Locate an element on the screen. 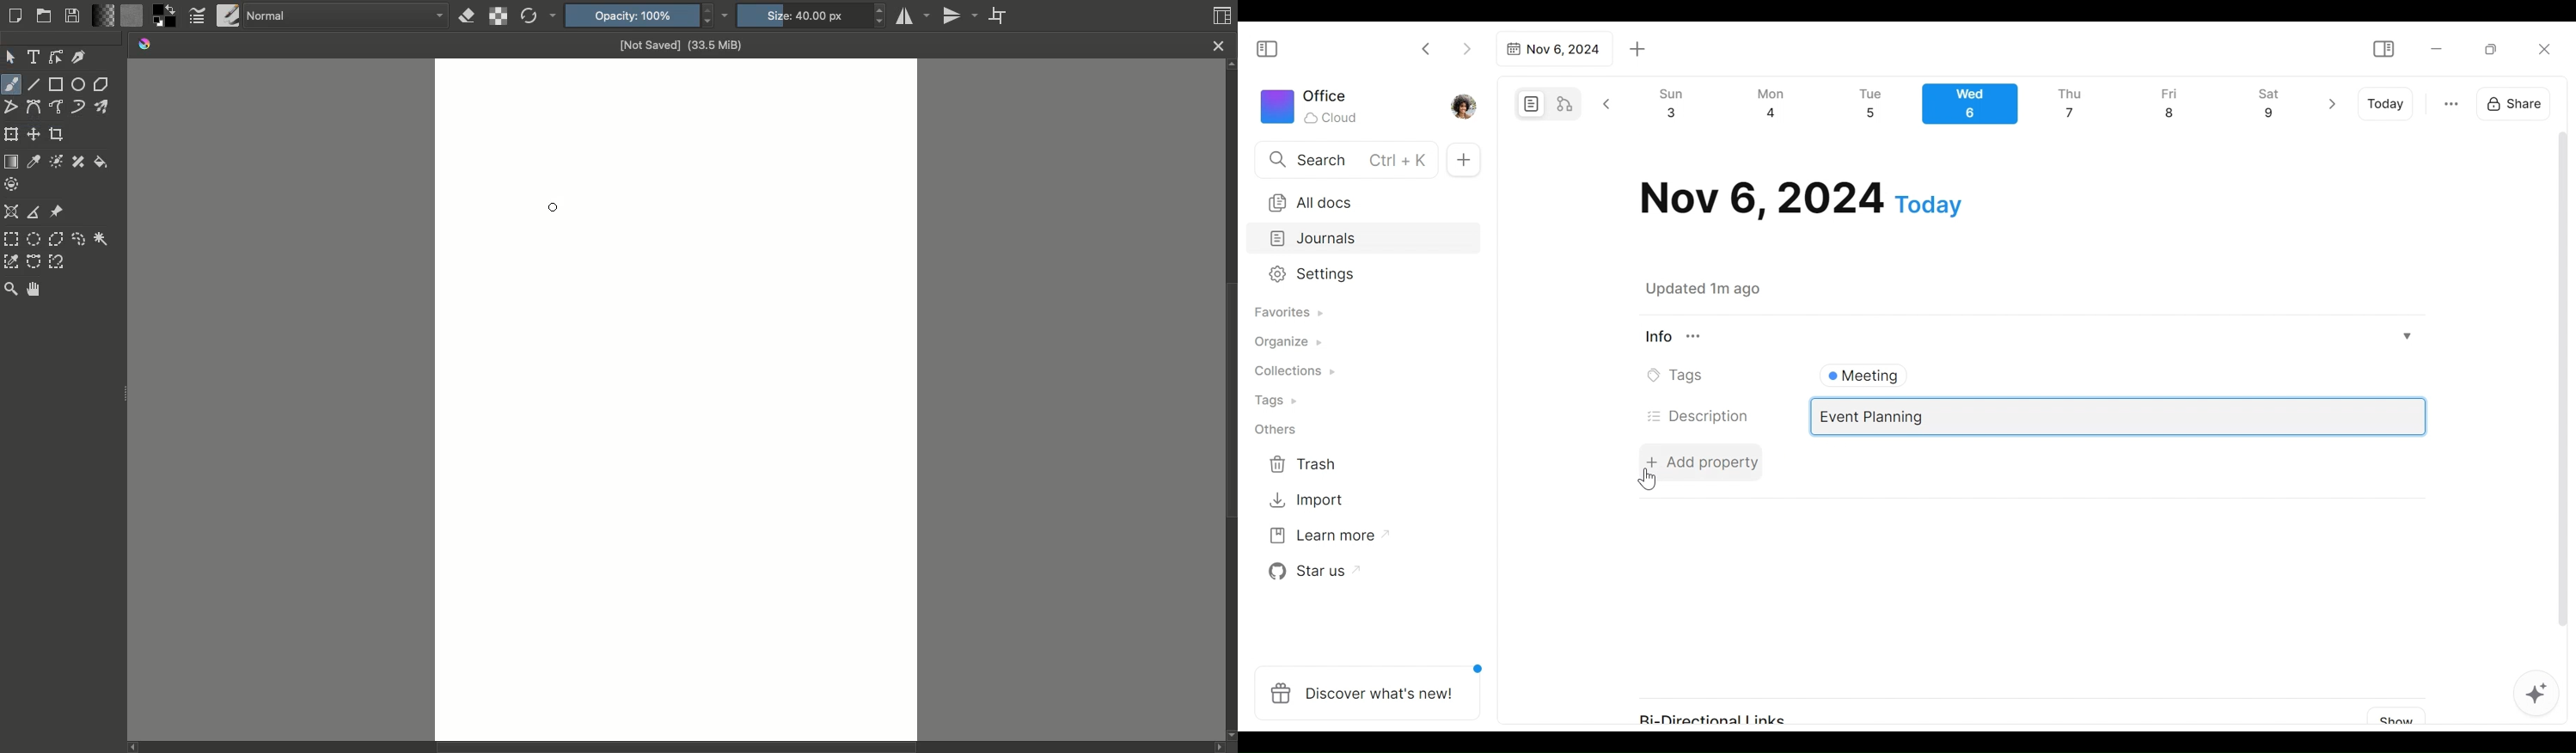  Move a layer is located at coordinates (34, 135).